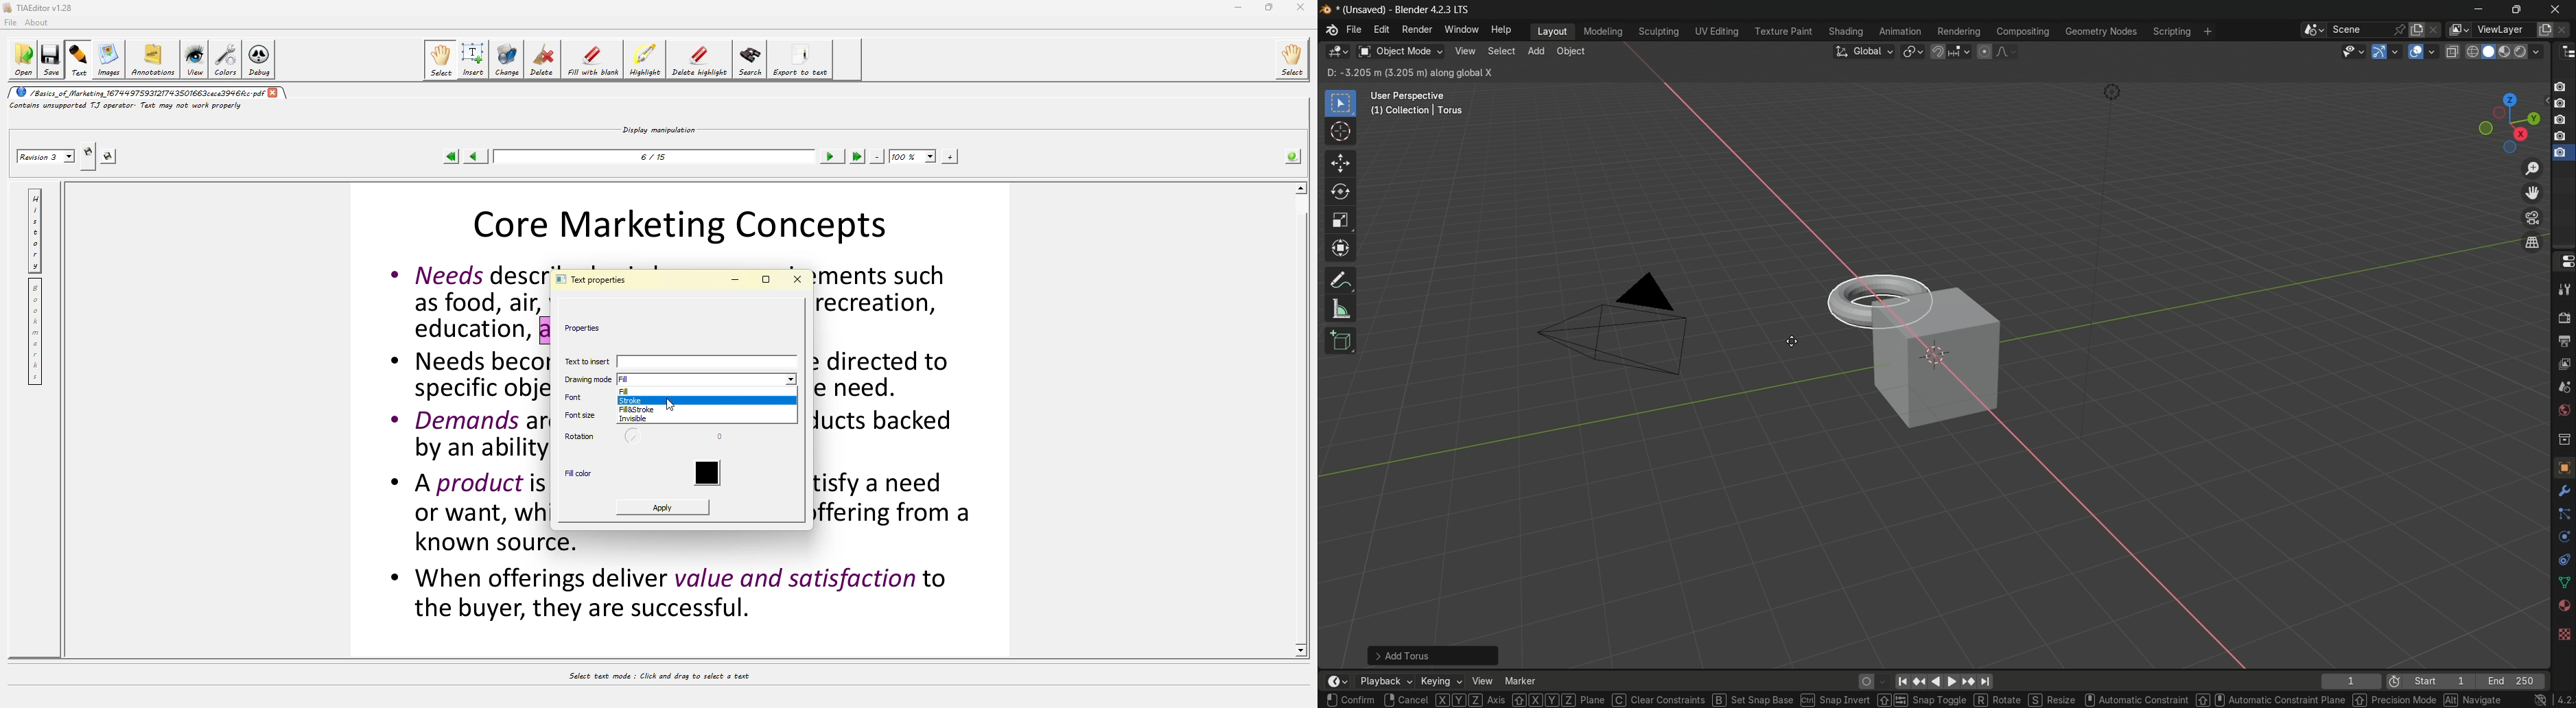  I want to click on jump to endpoint, so click(1900, 682).